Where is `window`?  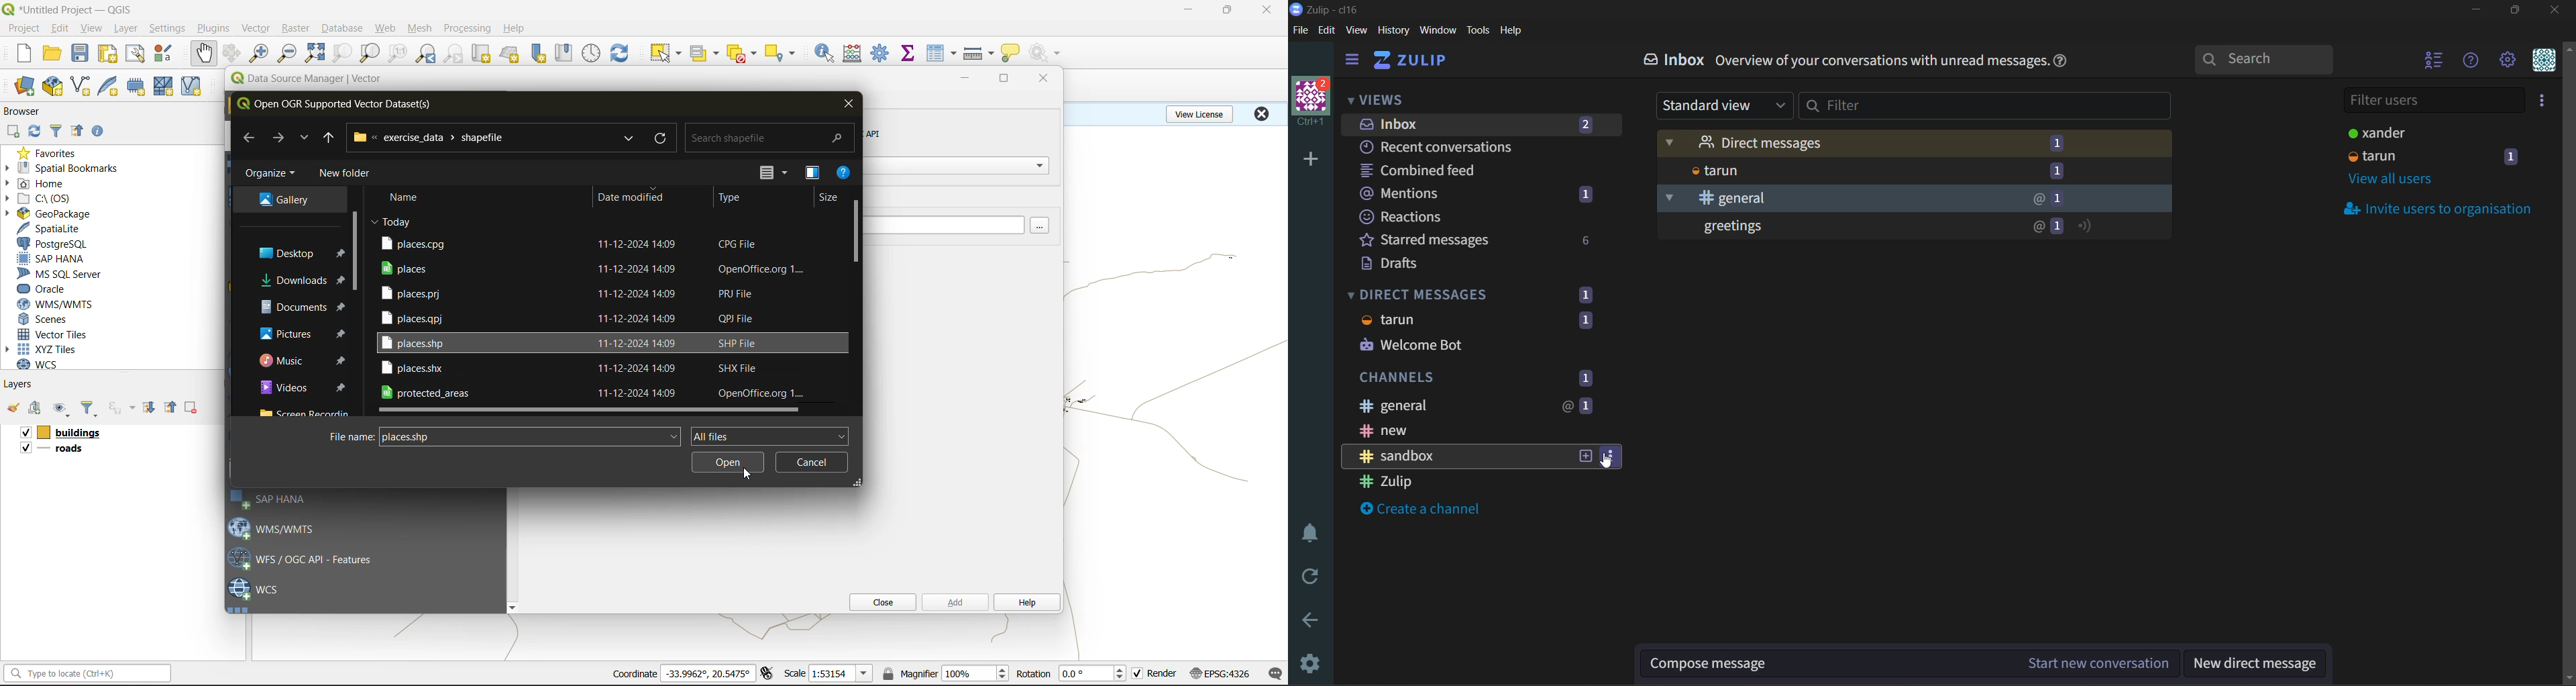 window is located at coordinates (1440, 30).